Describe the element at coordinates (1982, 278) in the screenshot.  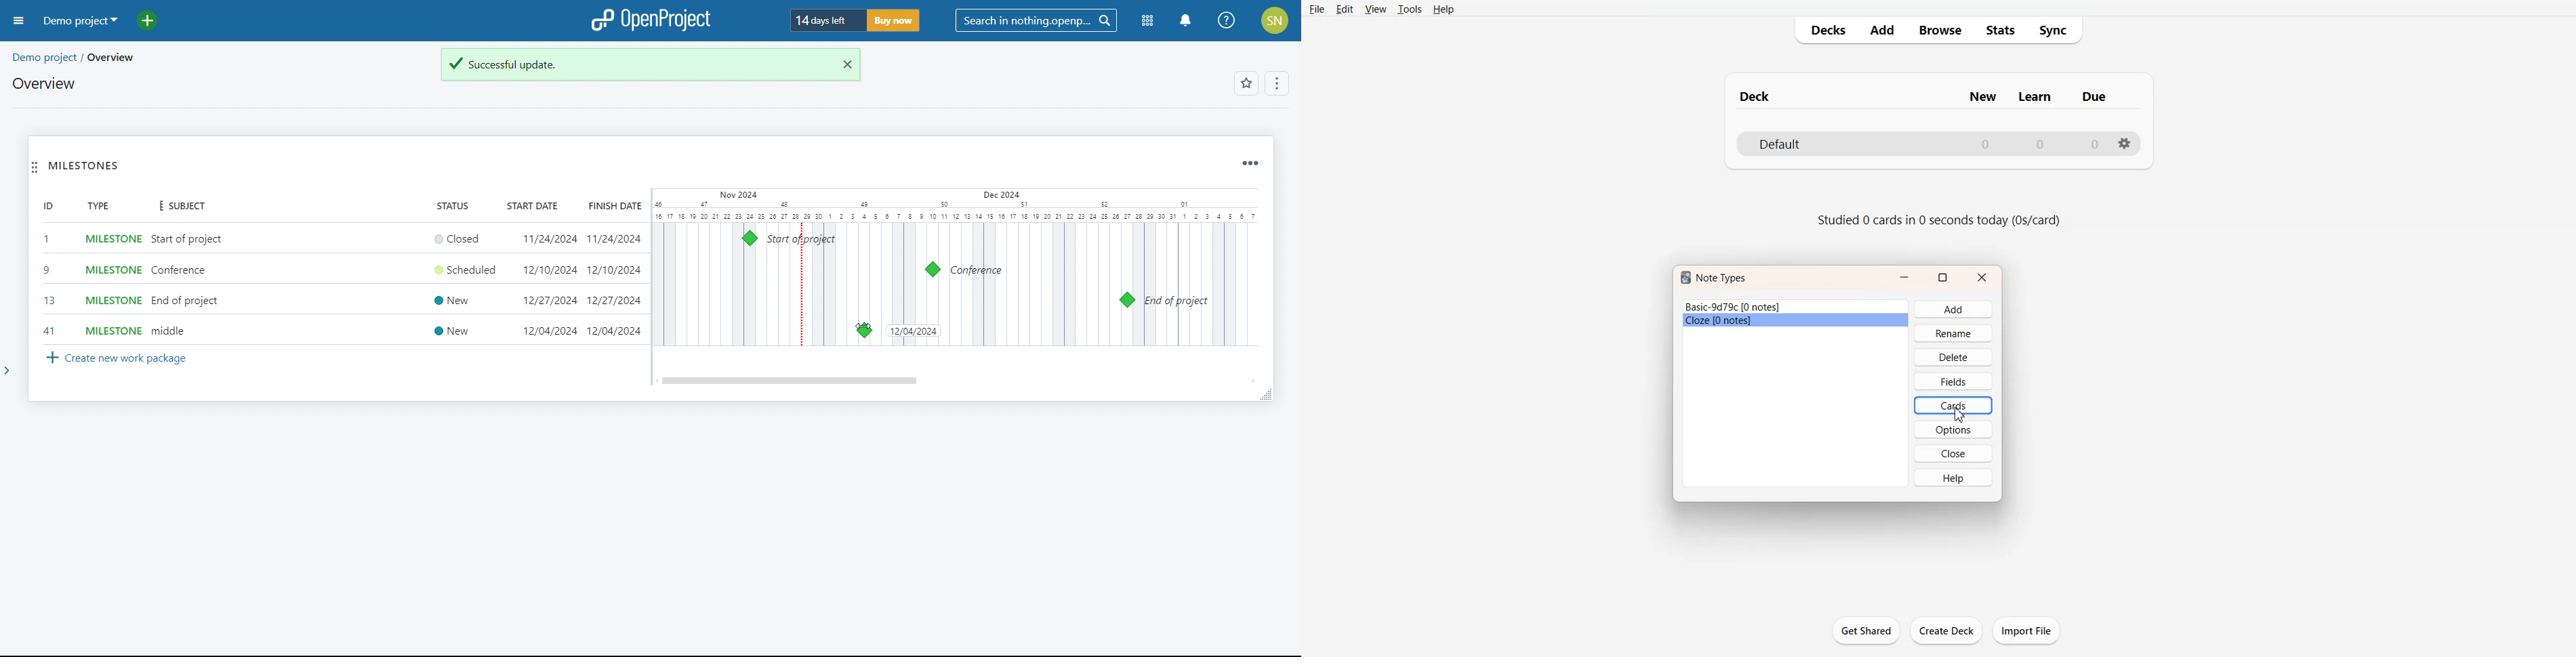
I see `Close` at that location.